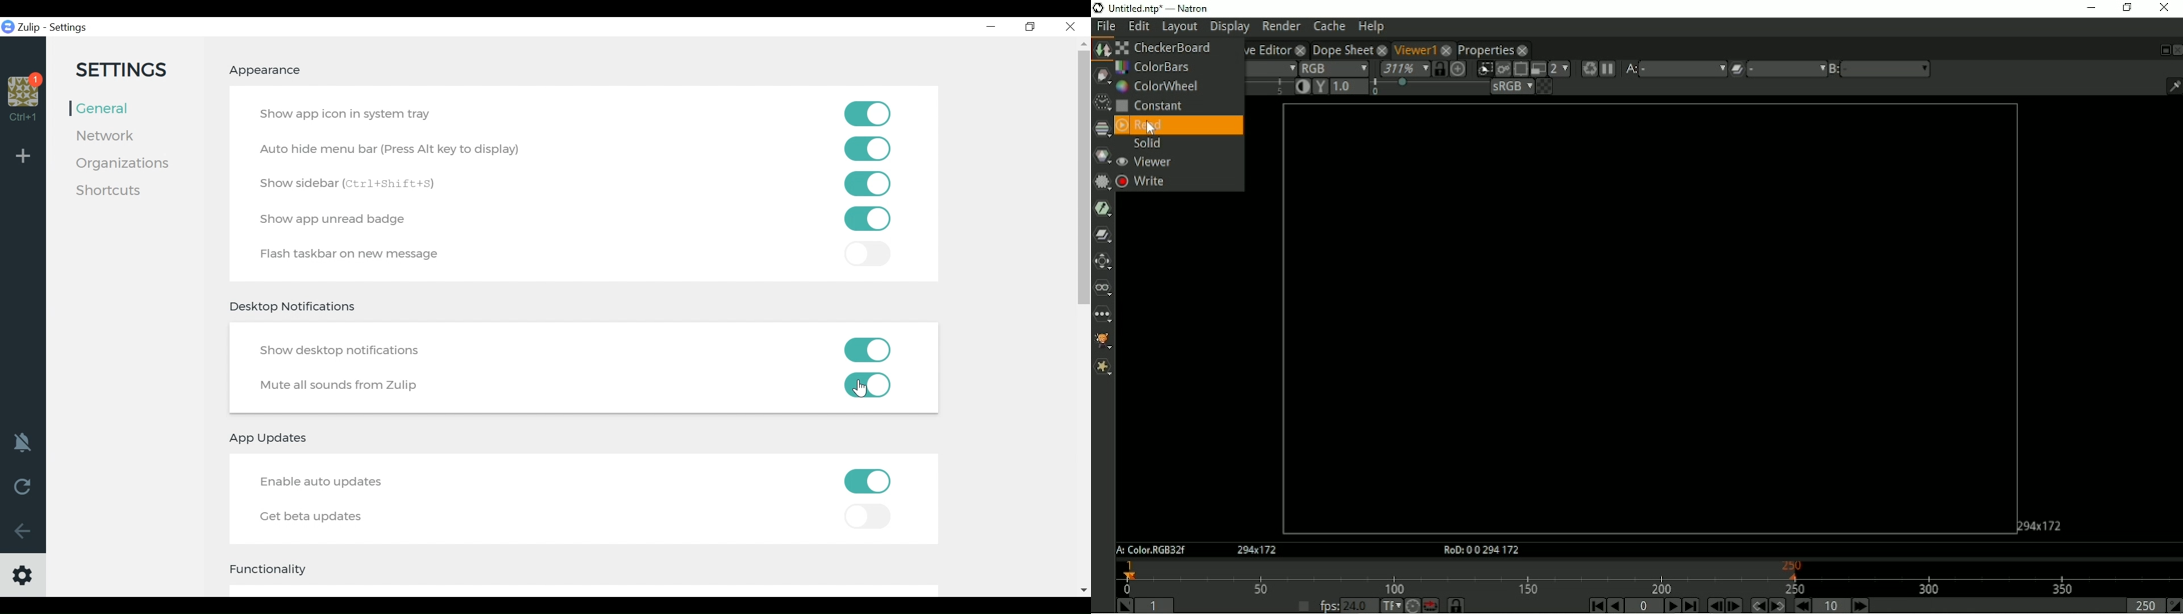  I want to click on Toggle on/off Get Beta Updates , so click(867, 518).